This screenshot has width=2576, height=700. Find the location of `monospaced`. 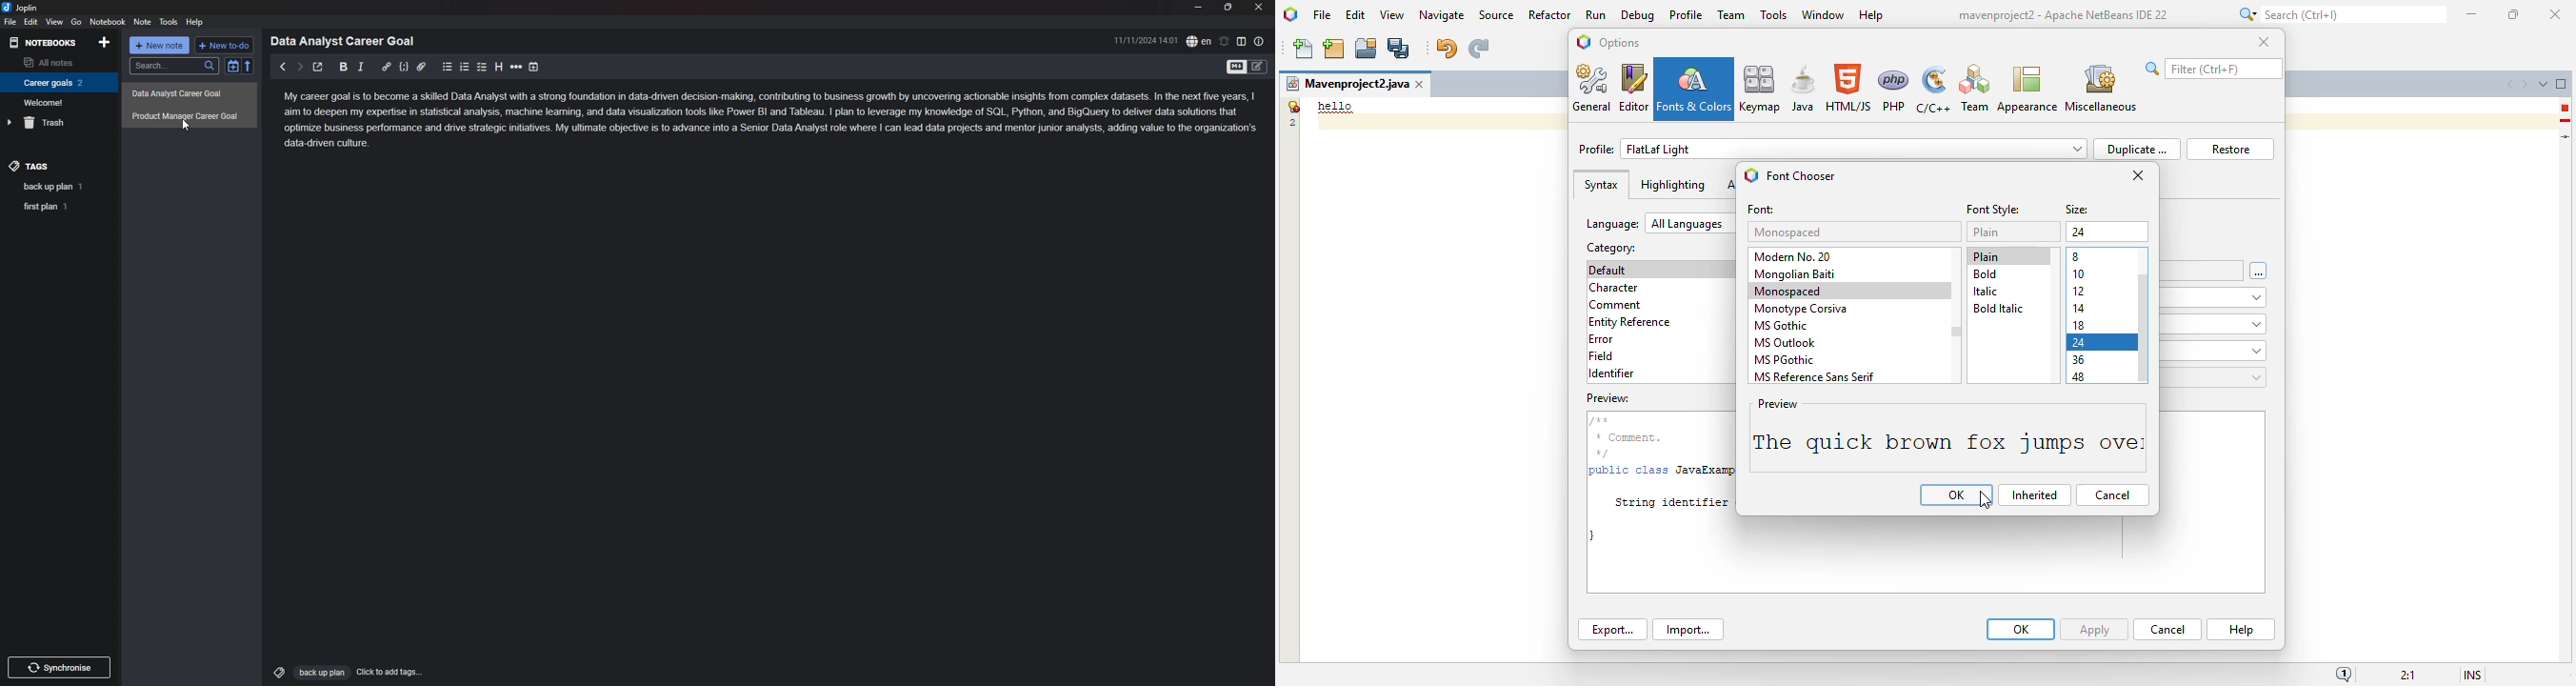

monospaced is located at coordinates (1789, 232).